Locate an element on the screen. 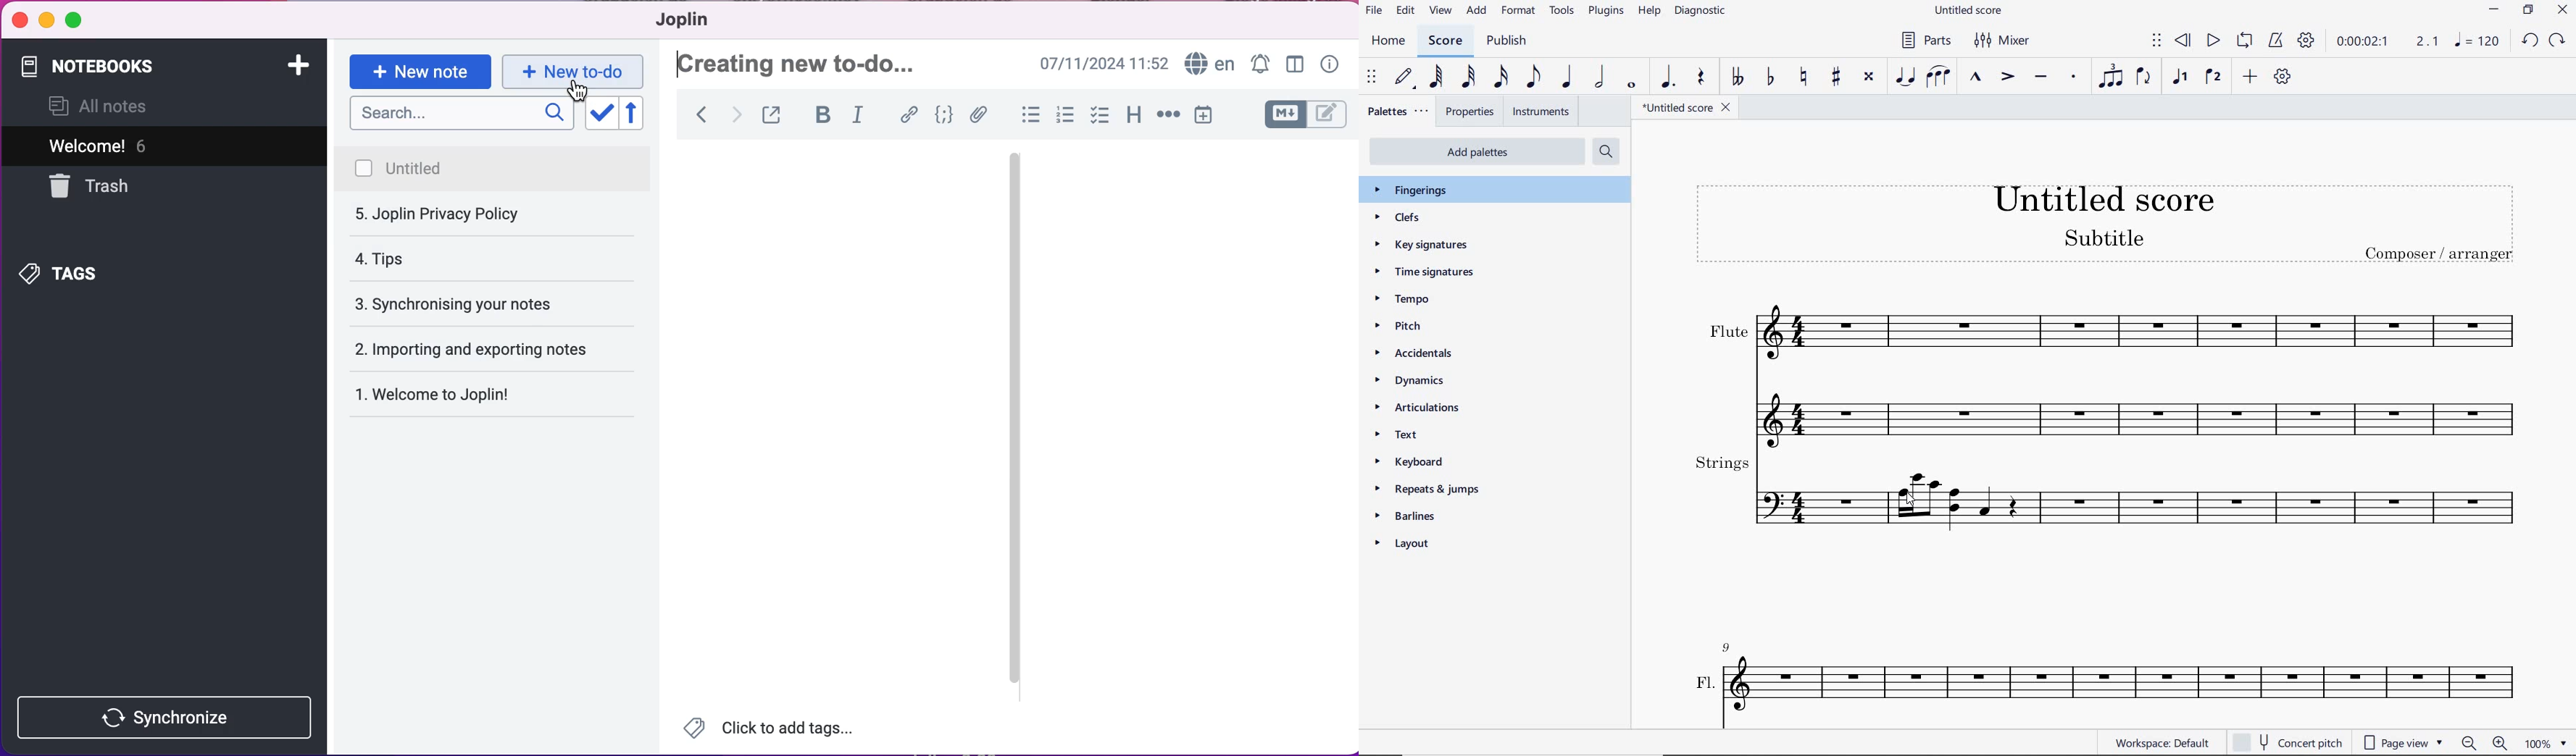 This screenshot has height=756, width=2576. importing and exporting notes is located at coordinates (499, 303).